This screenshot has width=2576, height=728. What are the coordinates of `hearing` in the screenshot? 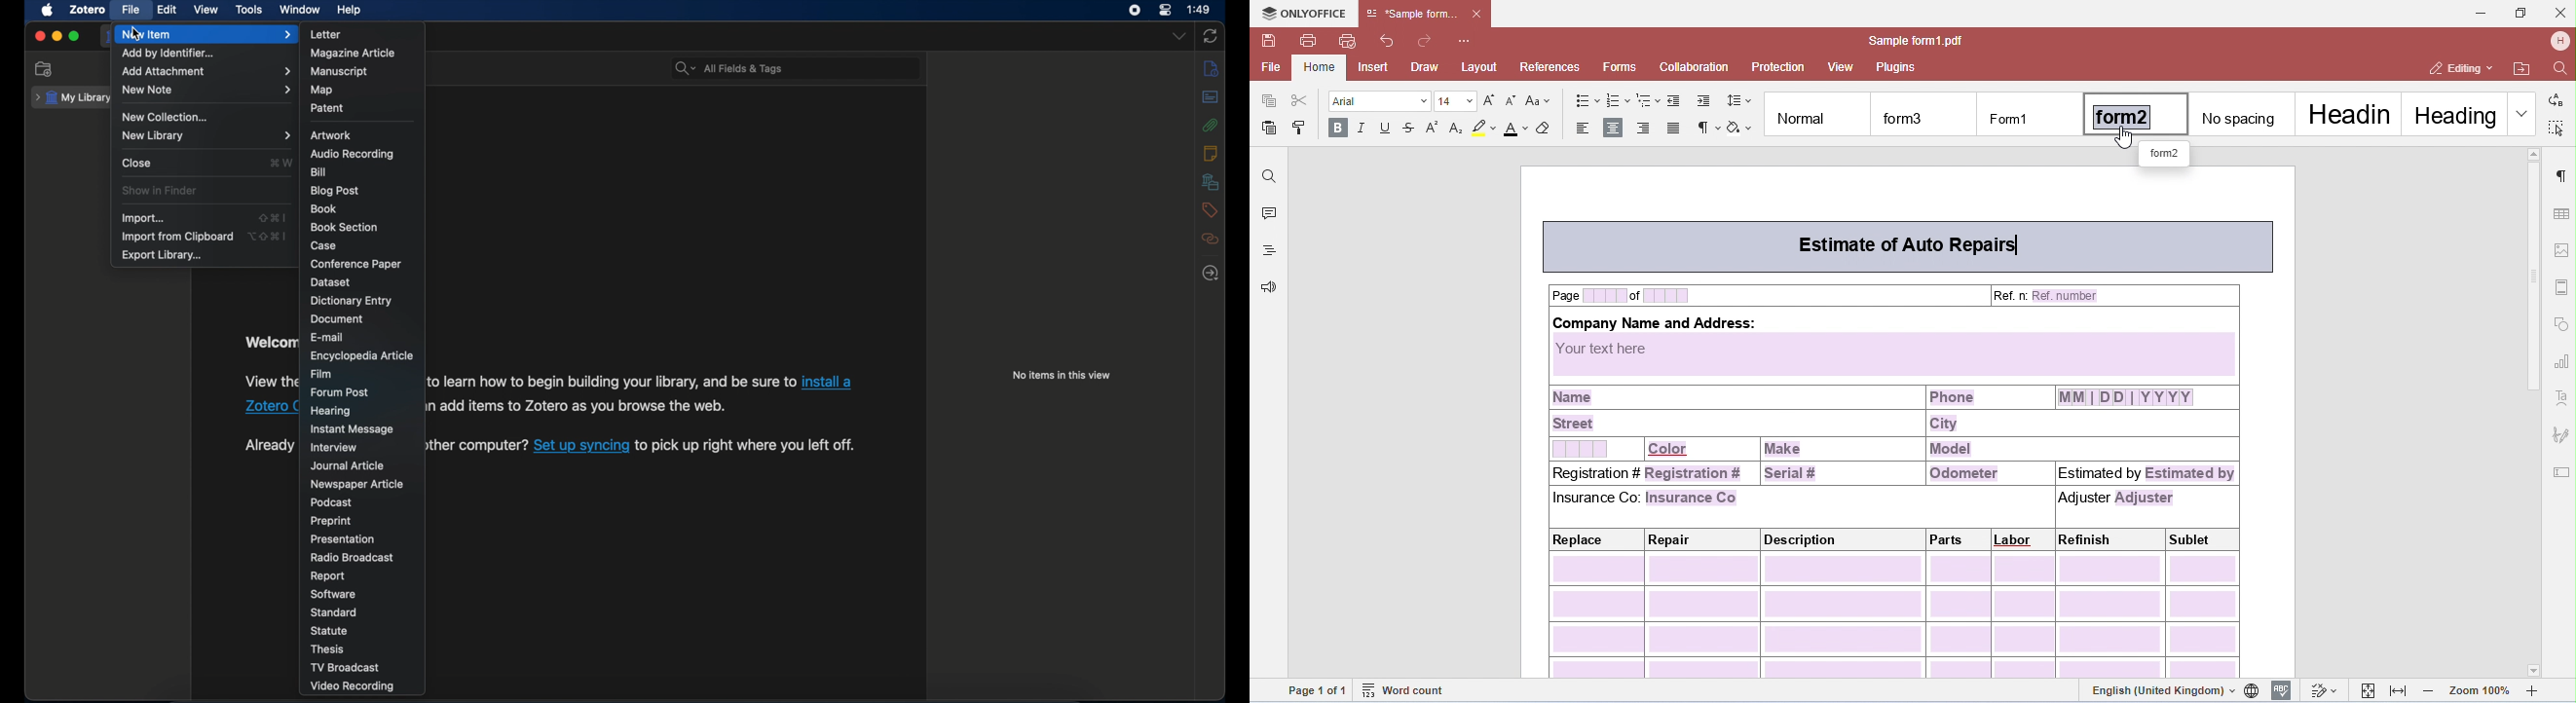 It's located at (331, 411).